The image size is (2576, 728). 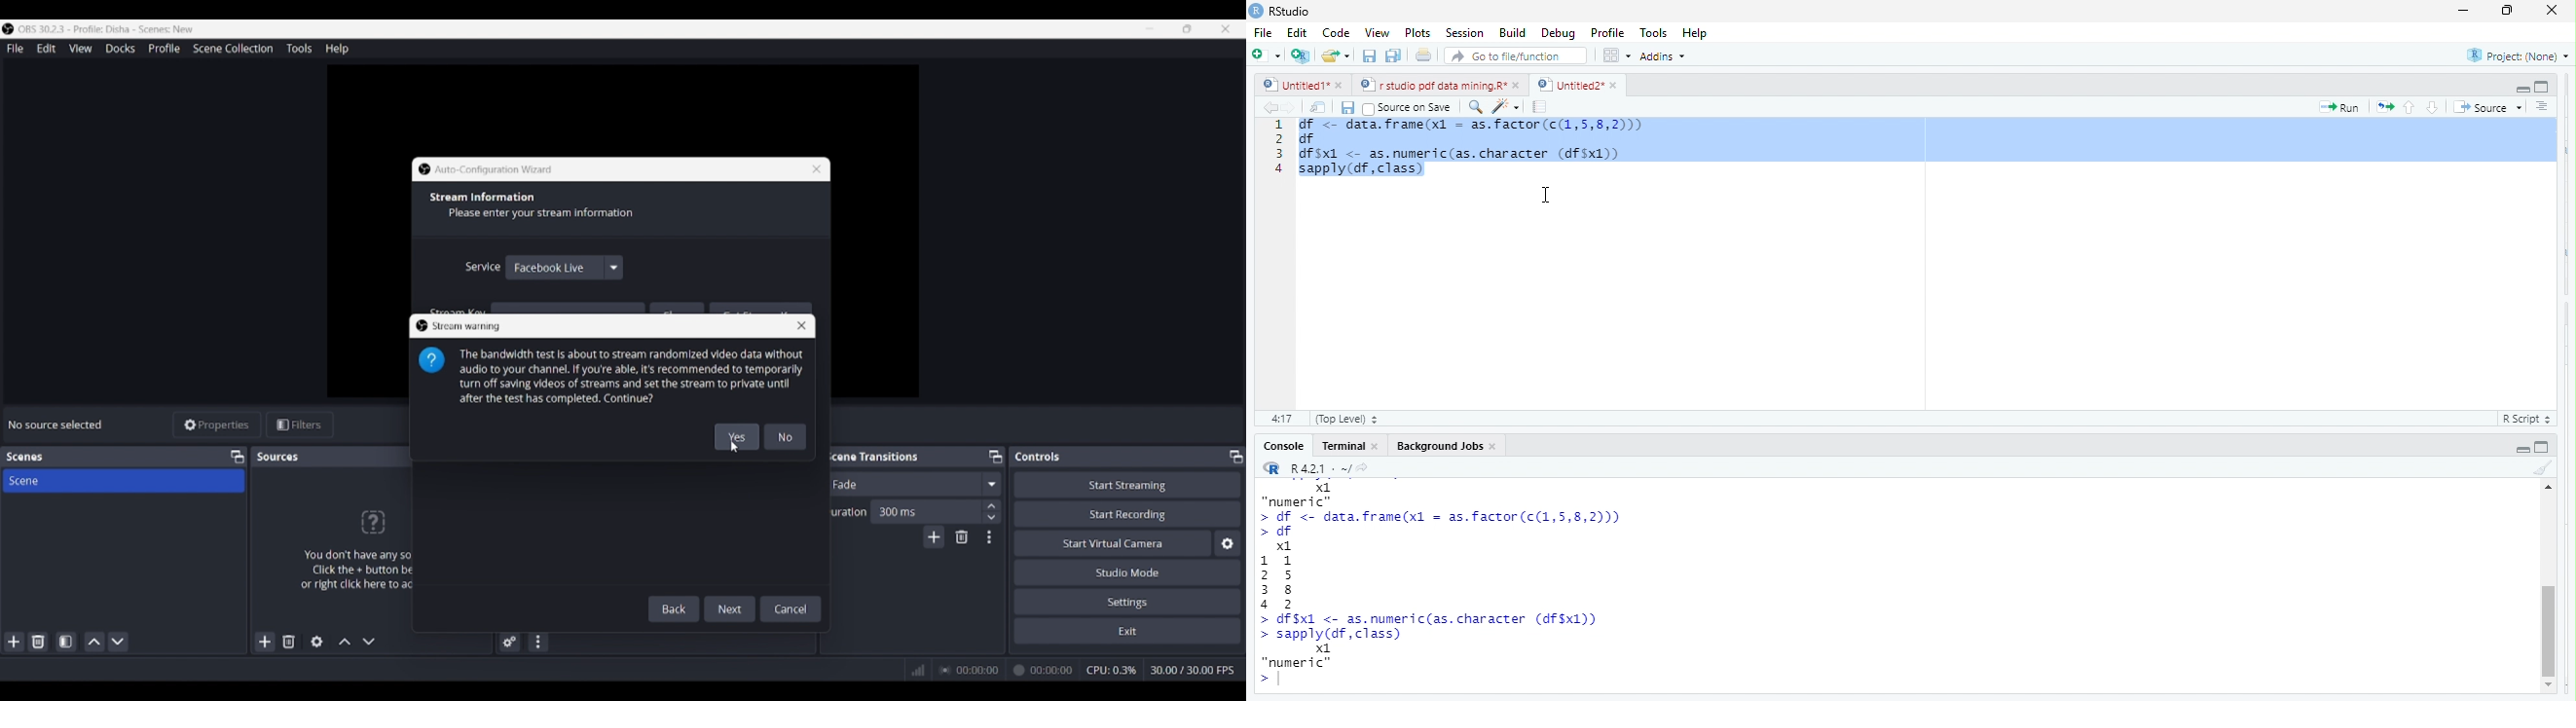 What do you see at coordinates (317, 642) in the screenshot?
I see `Open source properties` at bounding box center [317, 642].